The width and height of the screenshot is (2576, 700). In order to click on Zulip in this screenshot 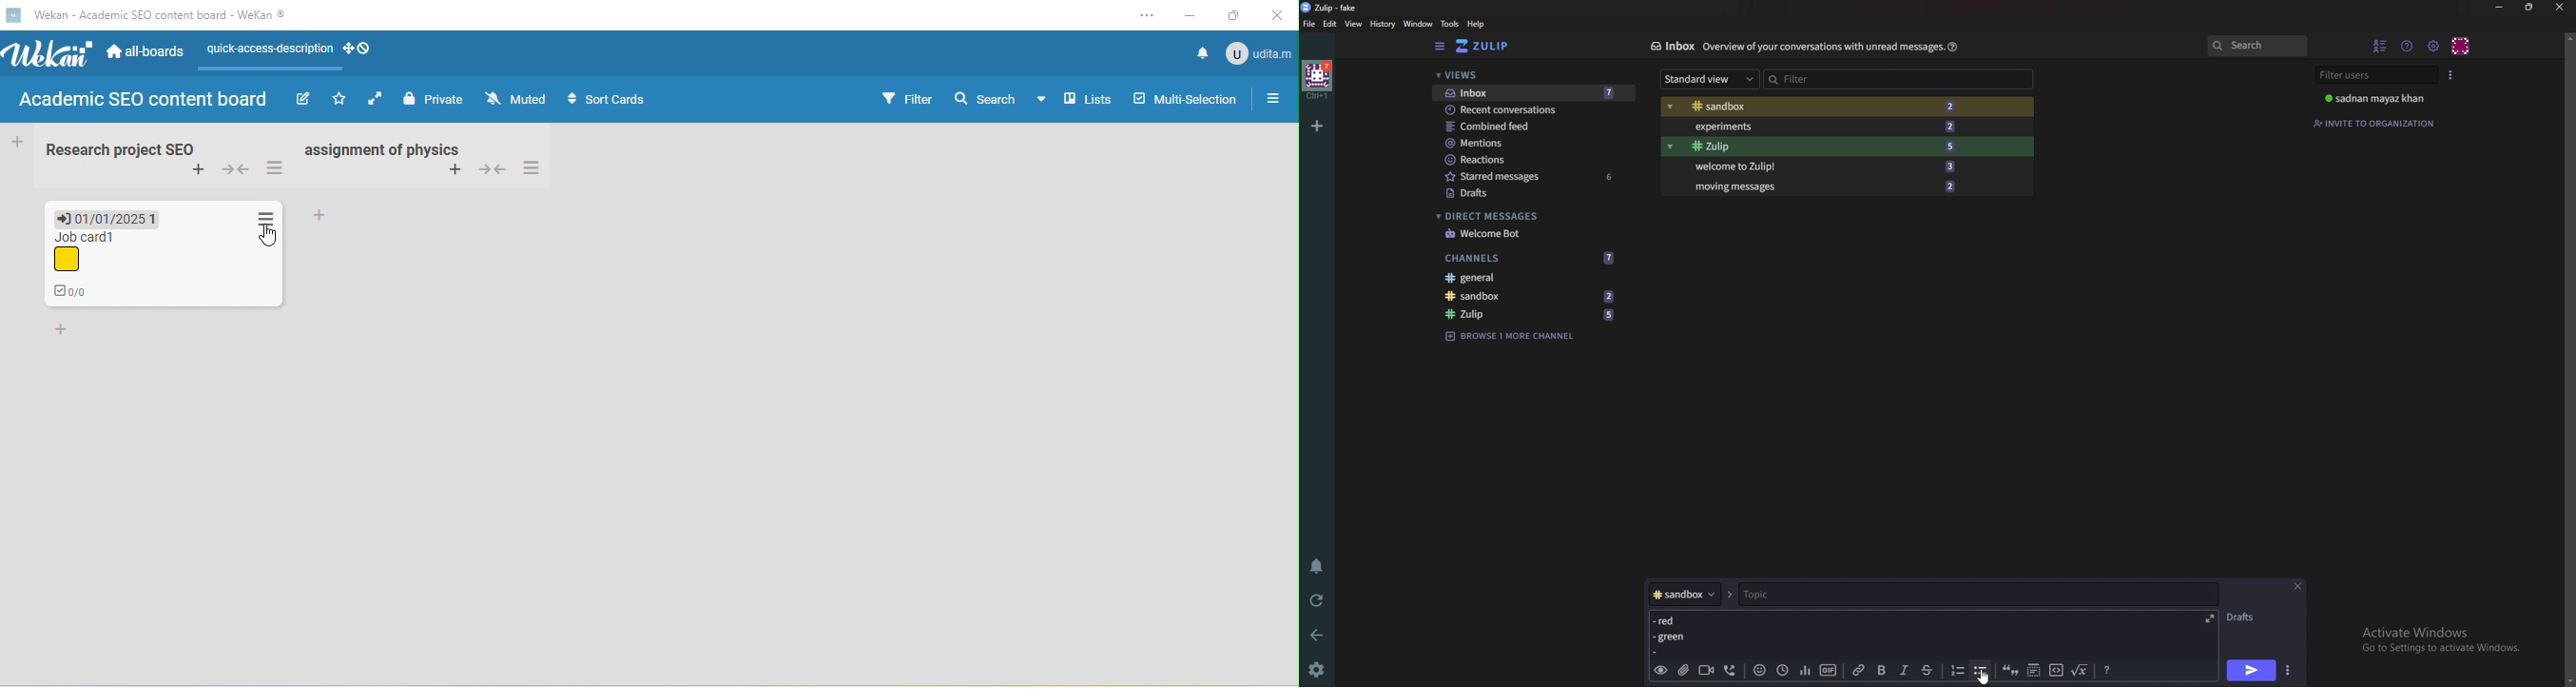, I will do `click(1531, 315)`.